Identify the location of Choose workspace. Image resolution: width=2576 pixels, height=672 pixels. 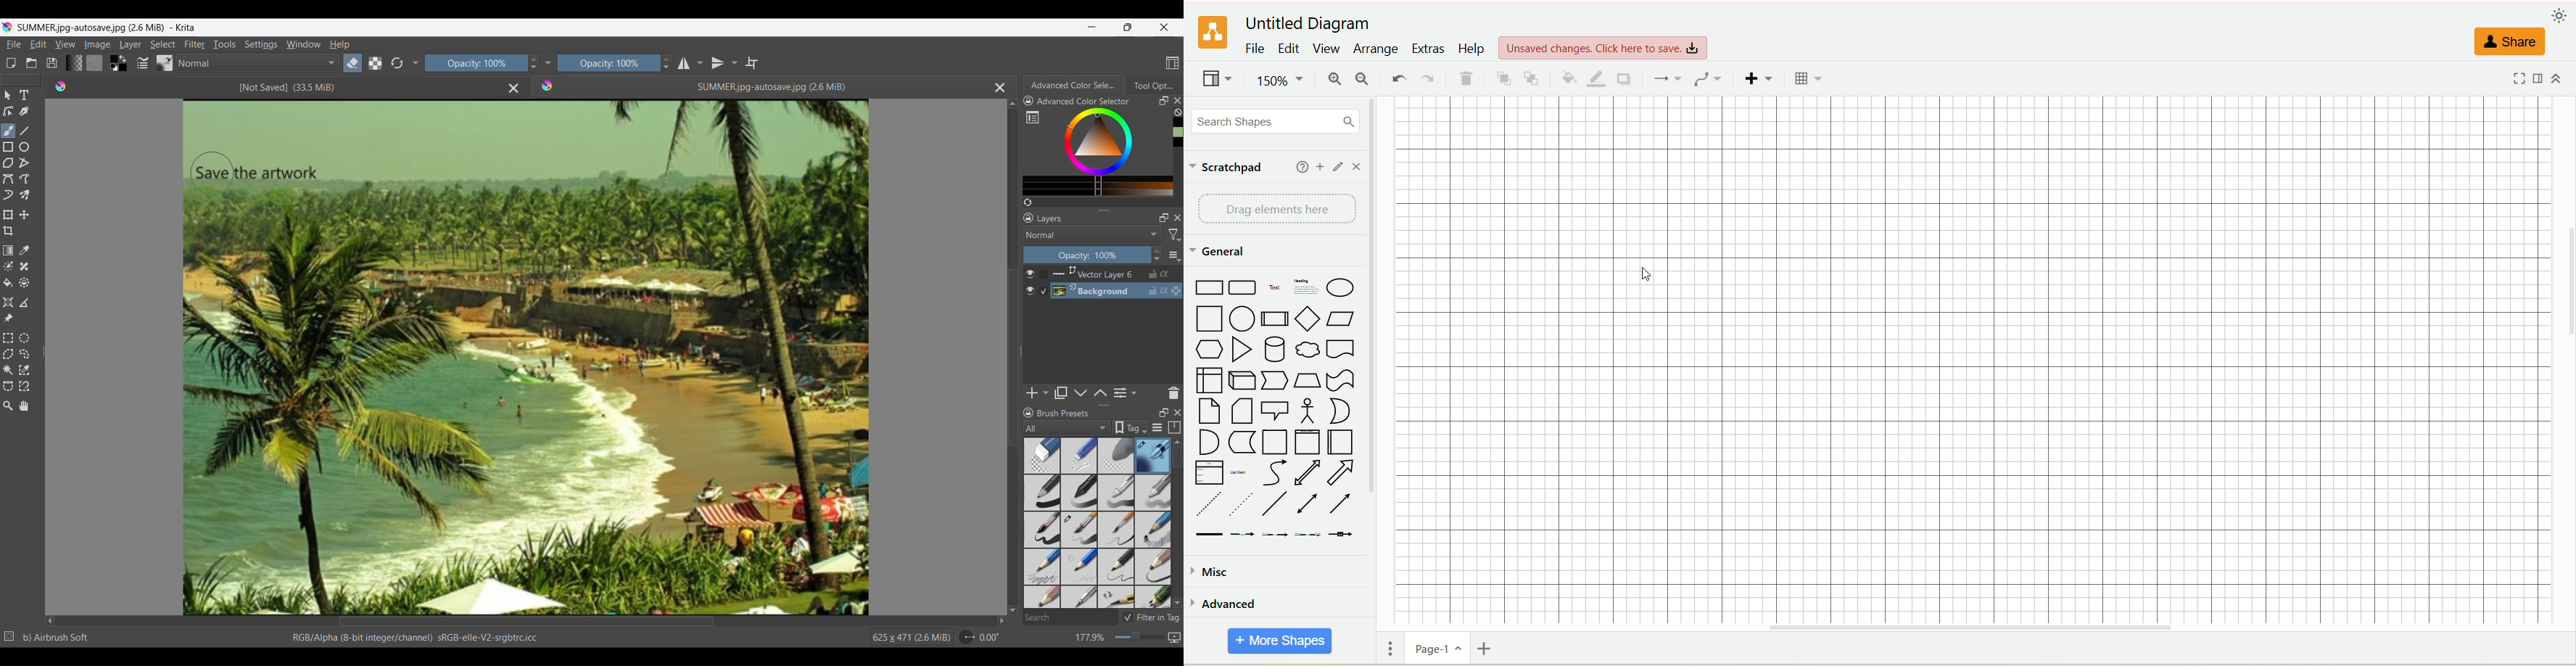
(1172, 63).